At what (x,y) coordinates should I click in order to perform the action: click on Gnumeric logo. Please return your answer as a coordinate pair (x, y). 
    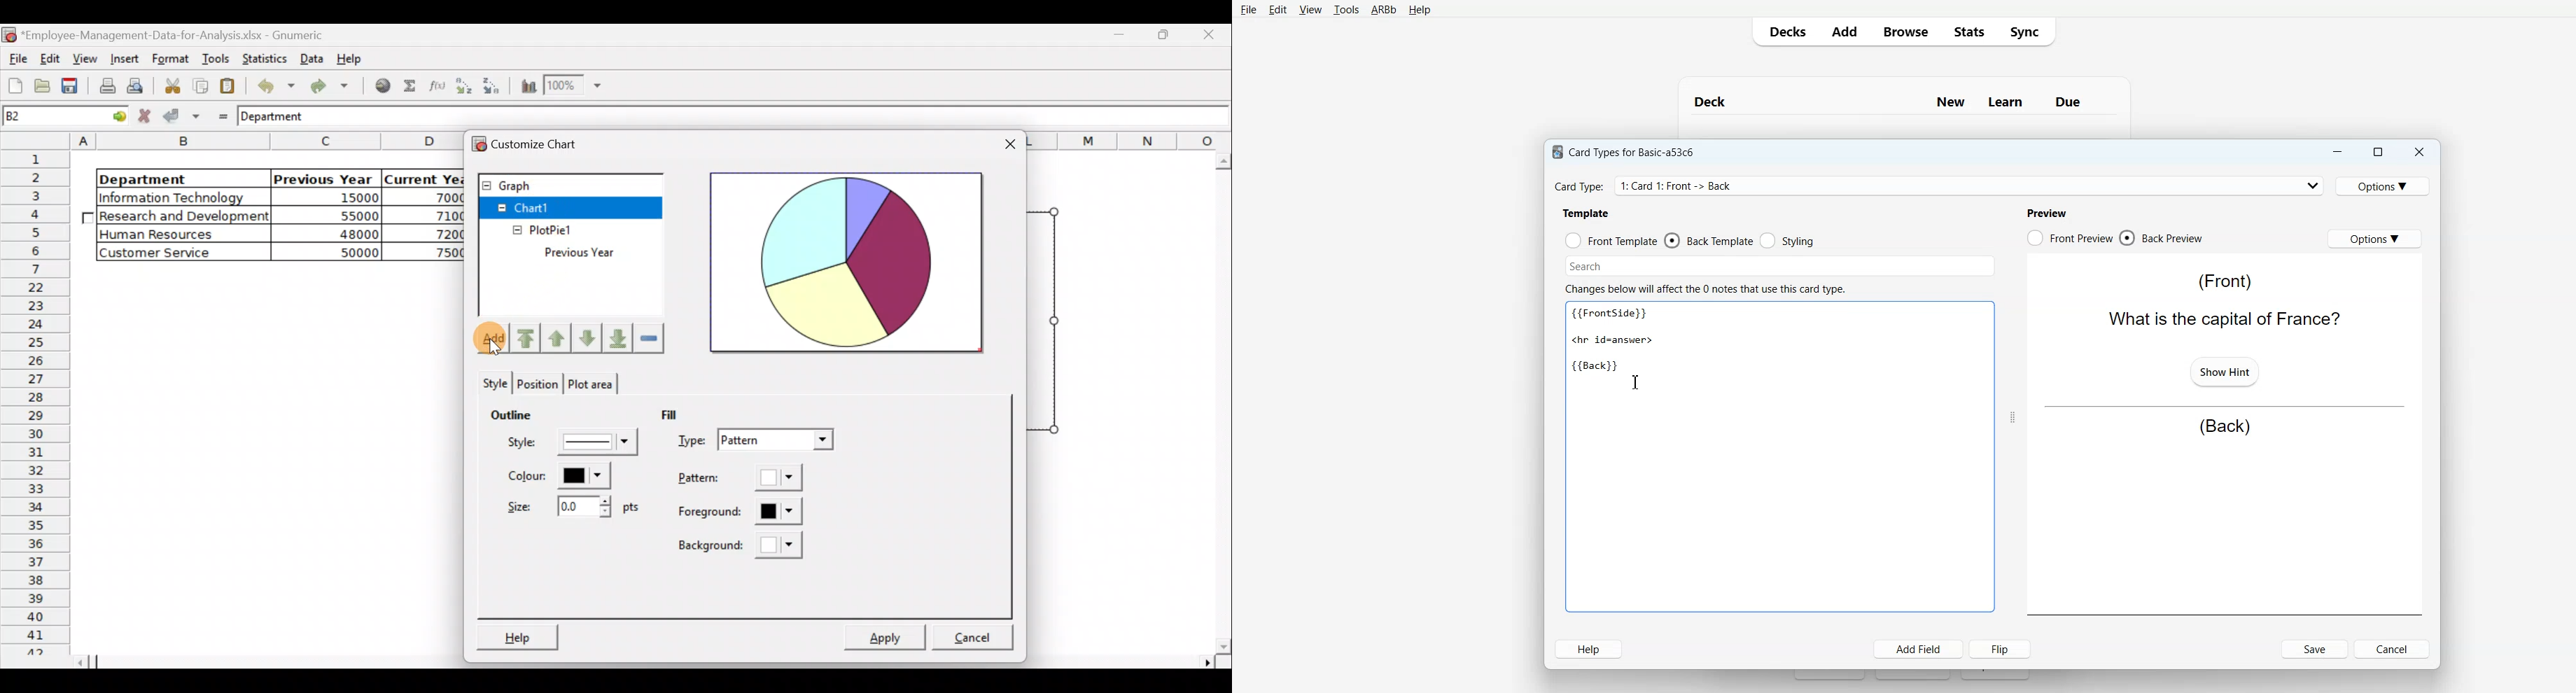
    Looking at the image, I should click on (9, 34).